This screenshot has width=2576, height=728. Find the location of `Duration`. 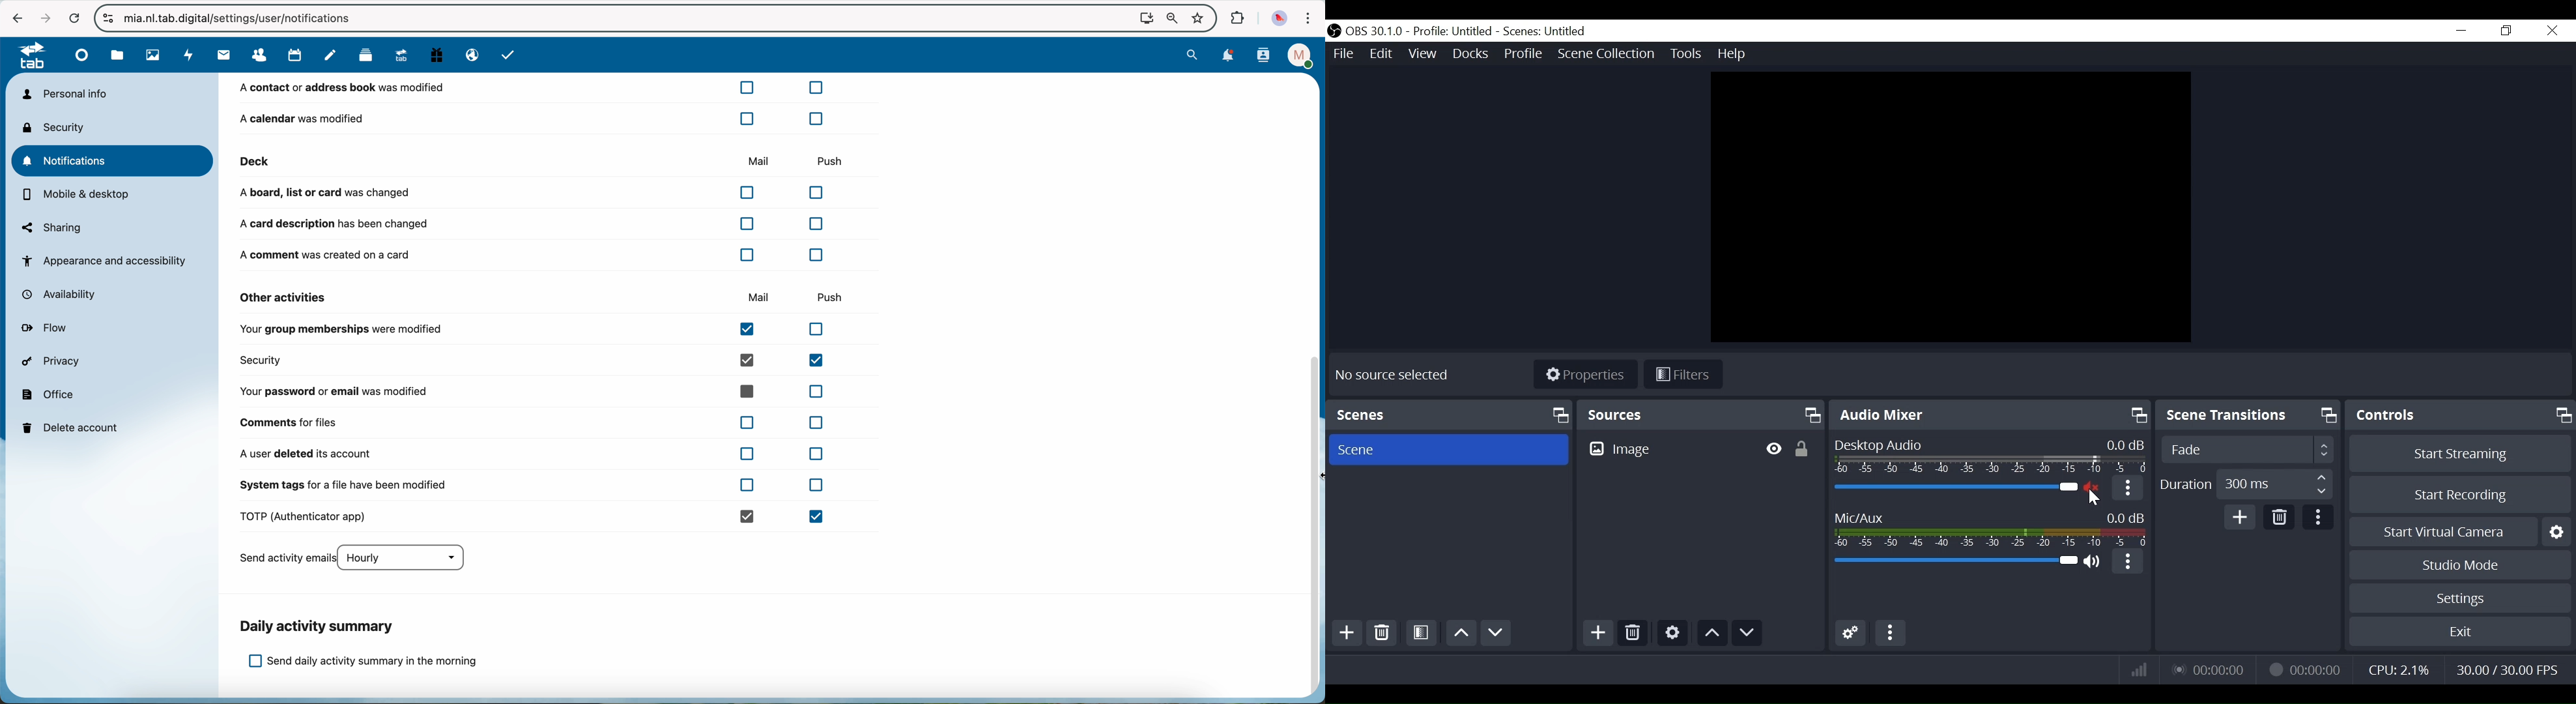

Duration is located at coordinates (2246, 484).